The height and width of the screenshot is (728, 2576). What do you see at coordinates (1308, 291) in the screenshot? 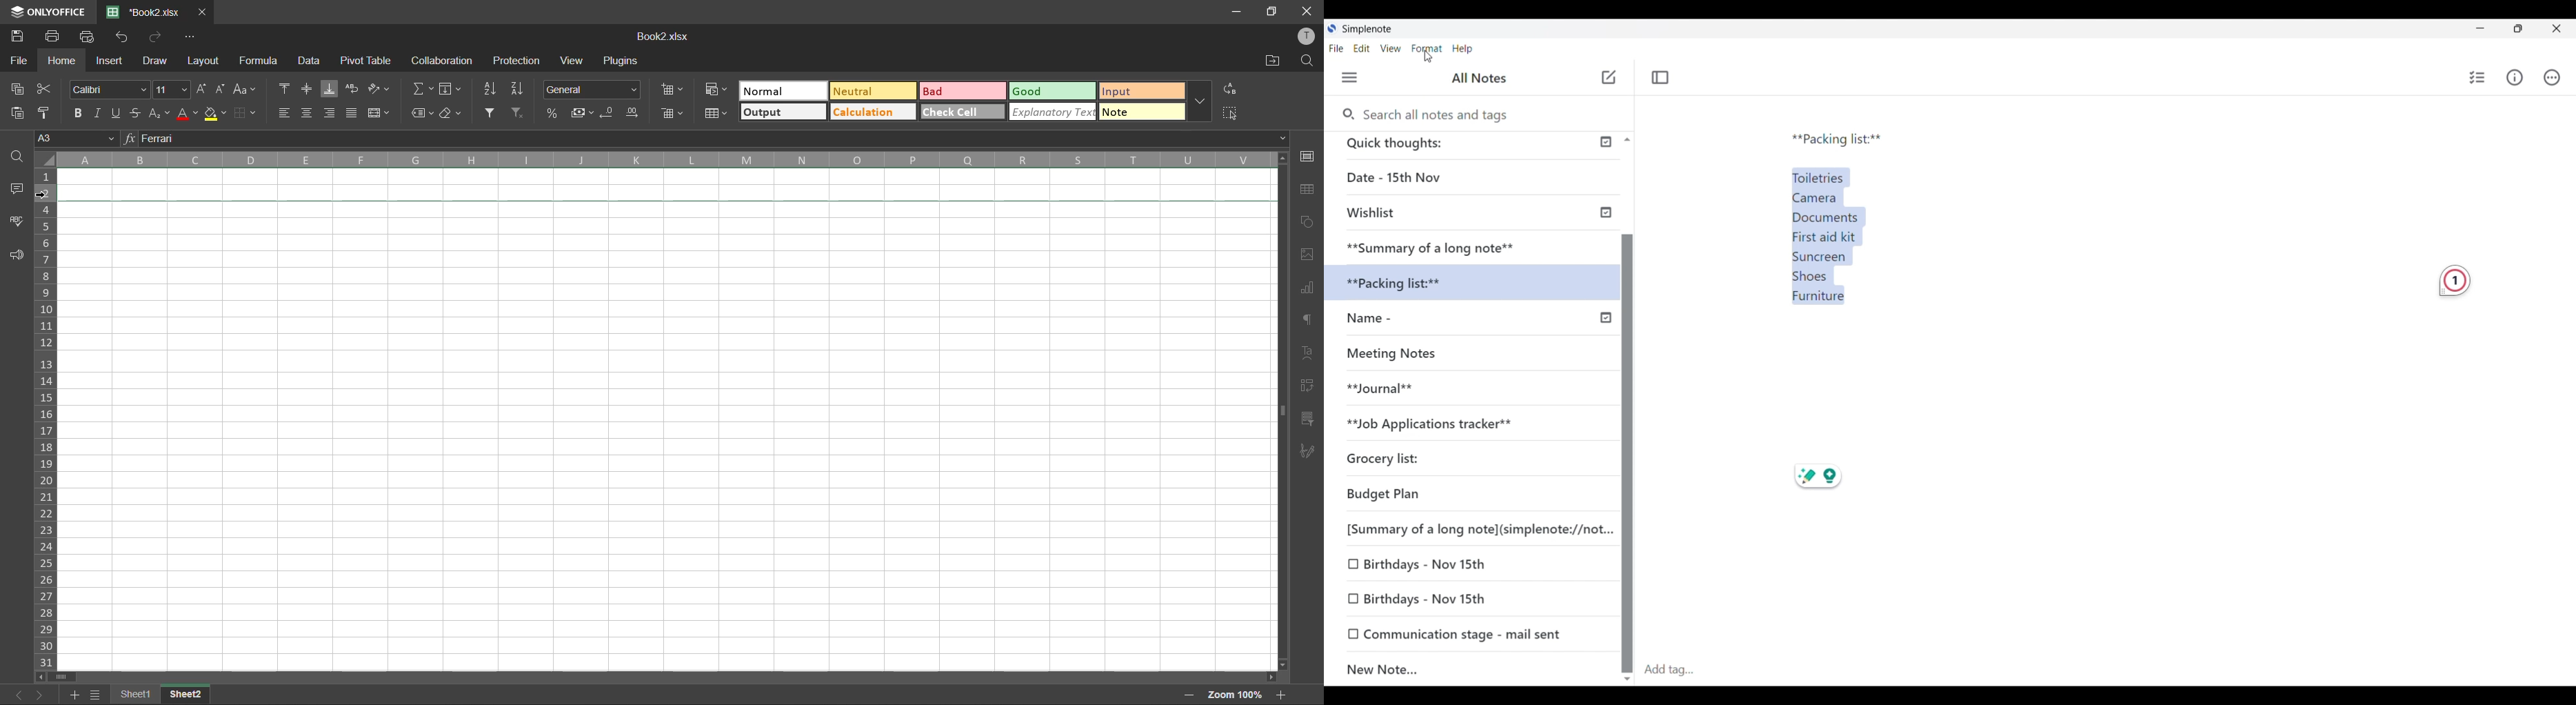
I see `charts` at bounding box center [1308, 291].